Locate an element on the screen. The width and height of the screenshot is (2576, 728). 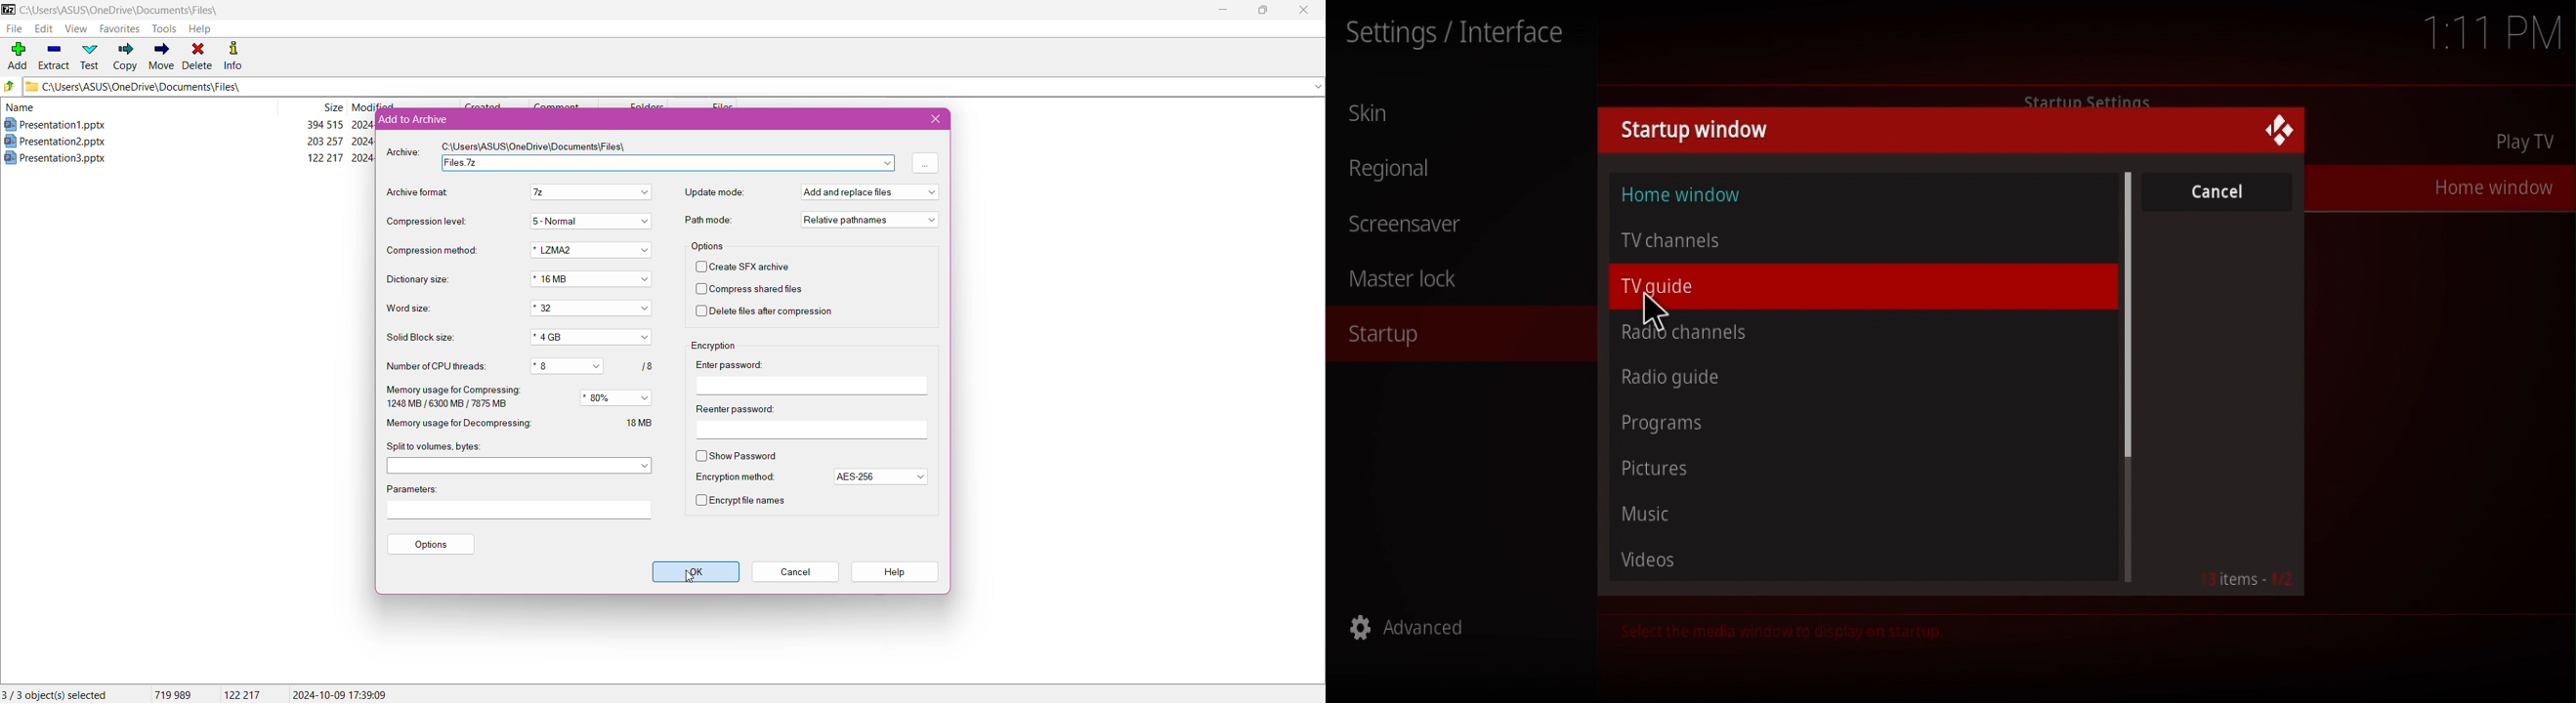
radio channel is located at coordinates (1680, 334).